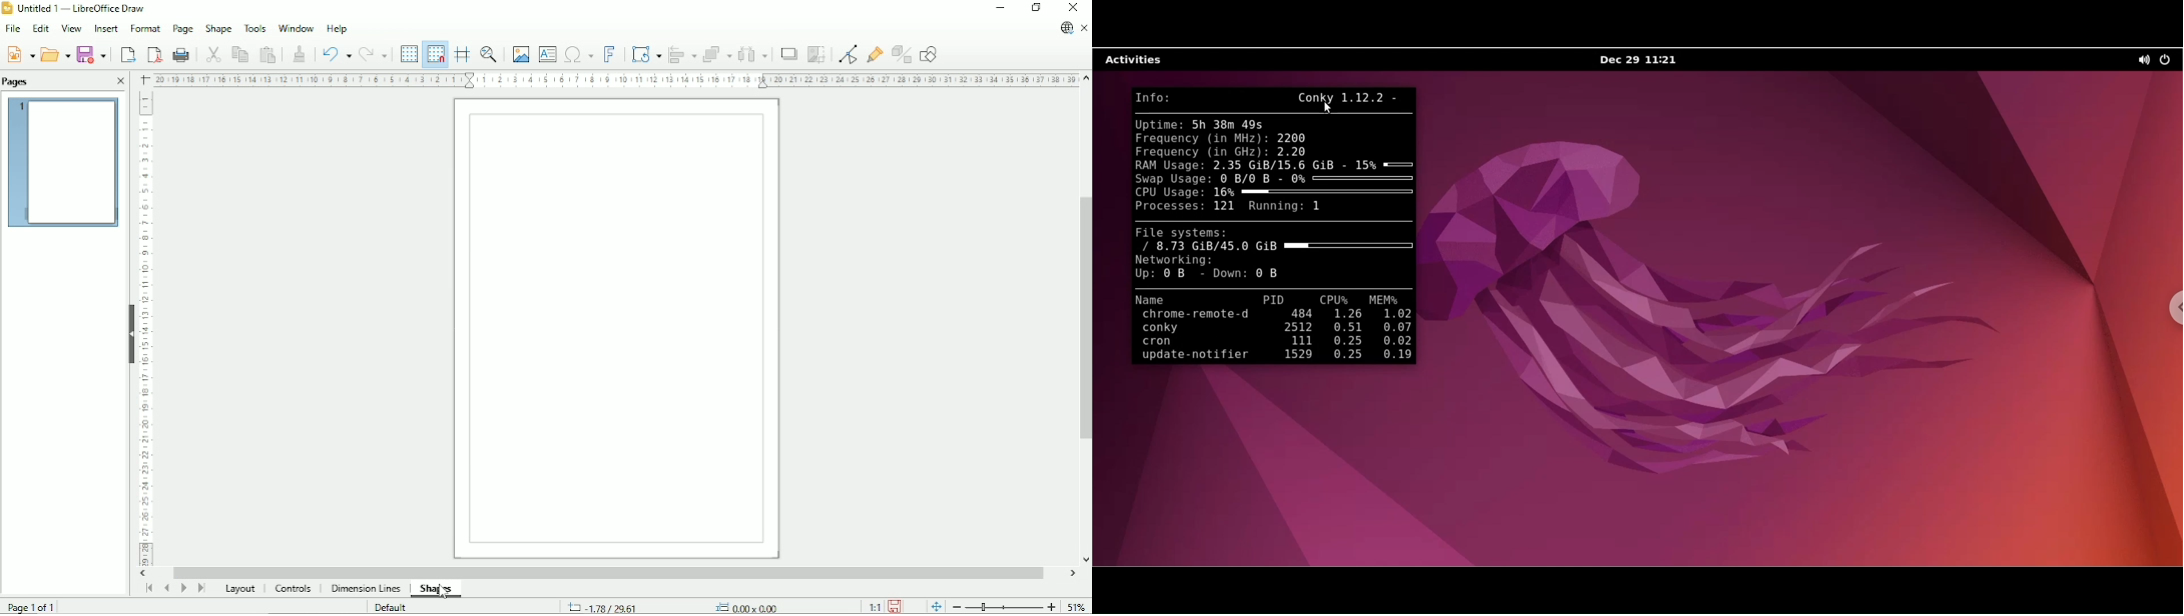 This screenshot has height=616, width=2184. I want to click on New, so click(22, 54).